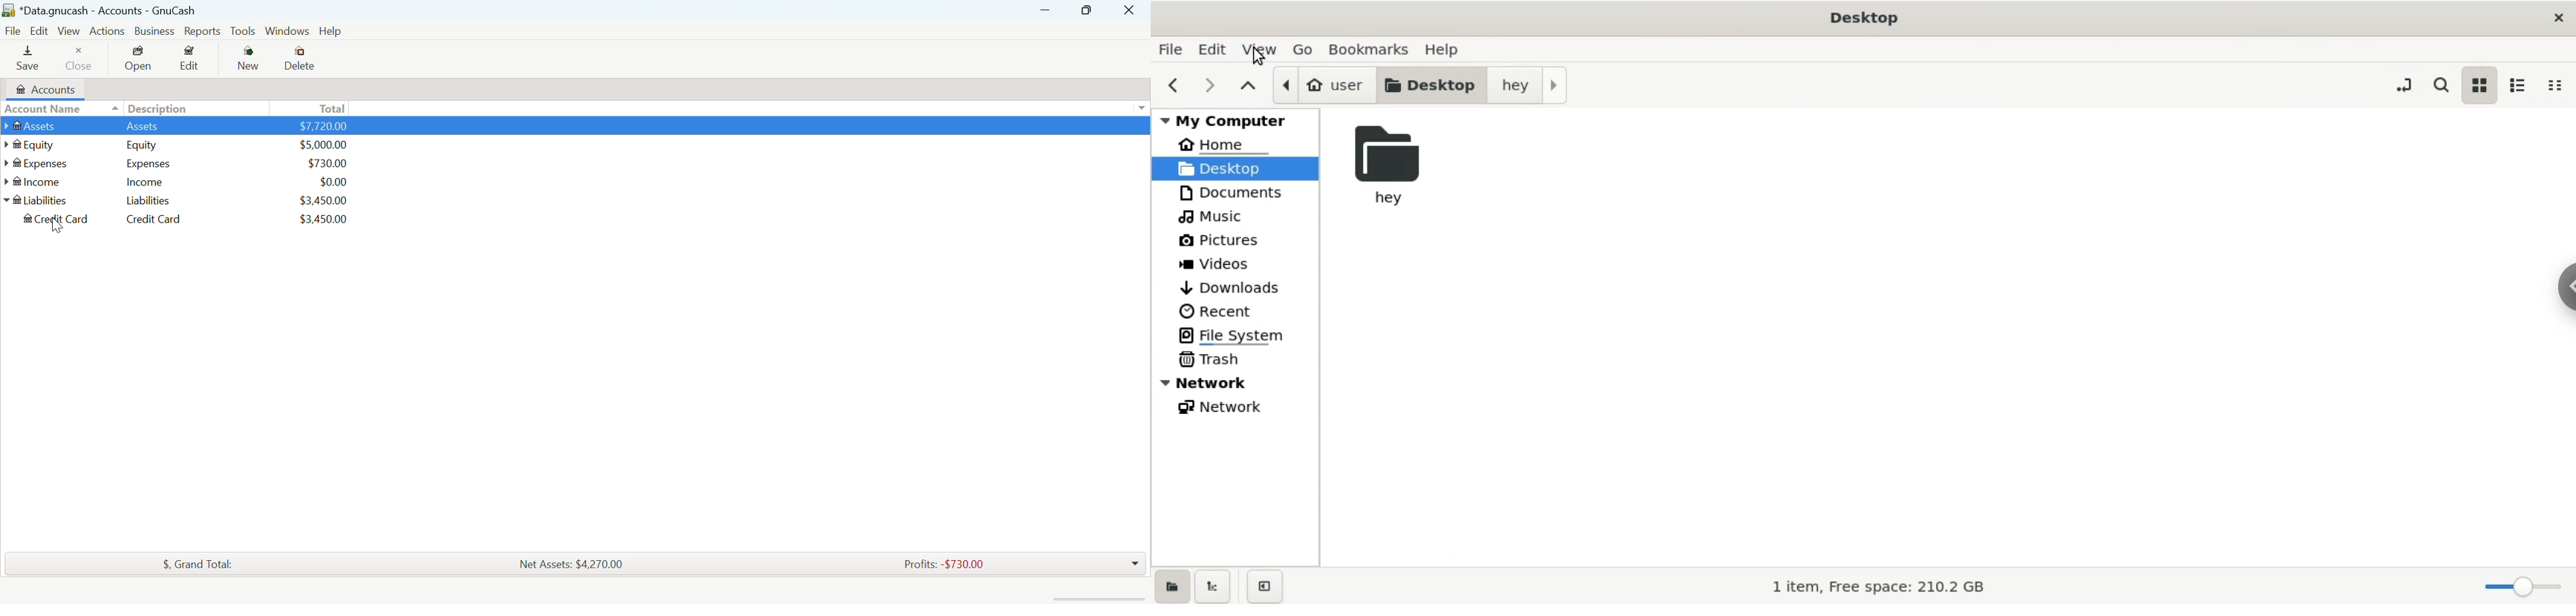 This screenshot has width=2576, height=616. What do you see at coordinates (1263, 50) in the screenshot?
I see `view` at bounding box center [1263, 50].